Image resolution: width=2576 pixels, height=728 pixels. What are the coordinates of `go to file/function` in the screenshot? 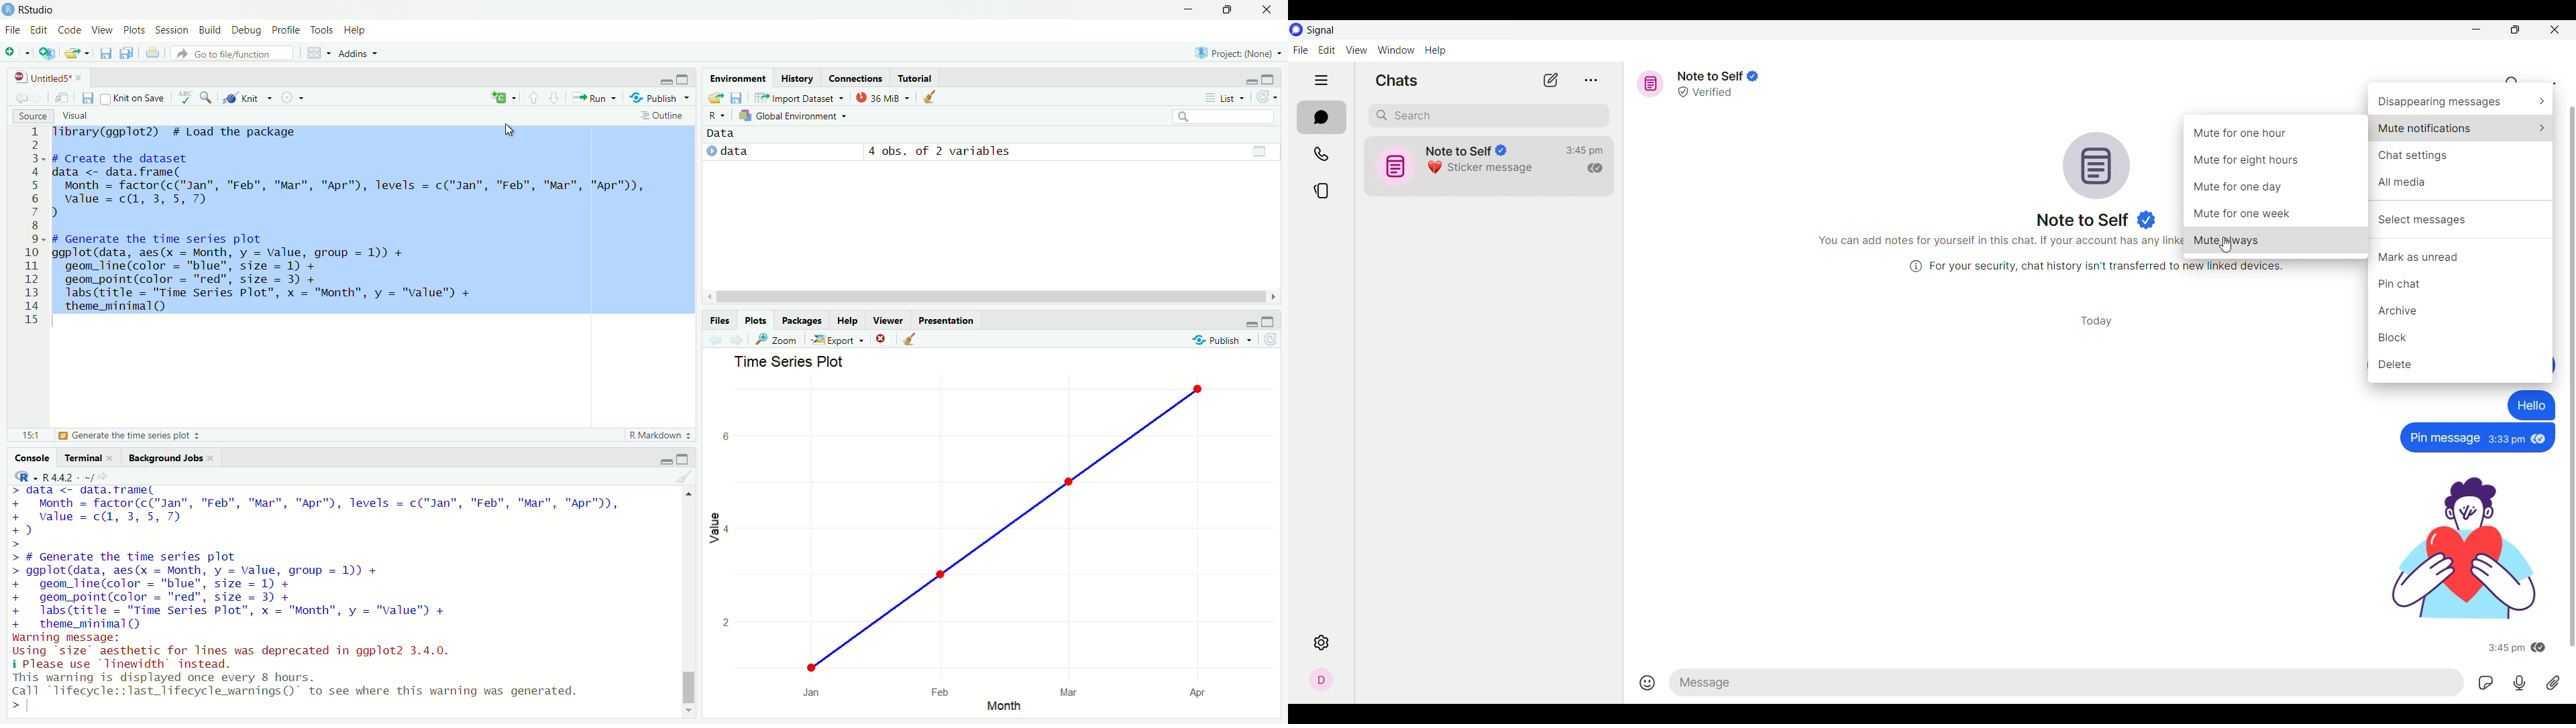 It's located at (232, 53).